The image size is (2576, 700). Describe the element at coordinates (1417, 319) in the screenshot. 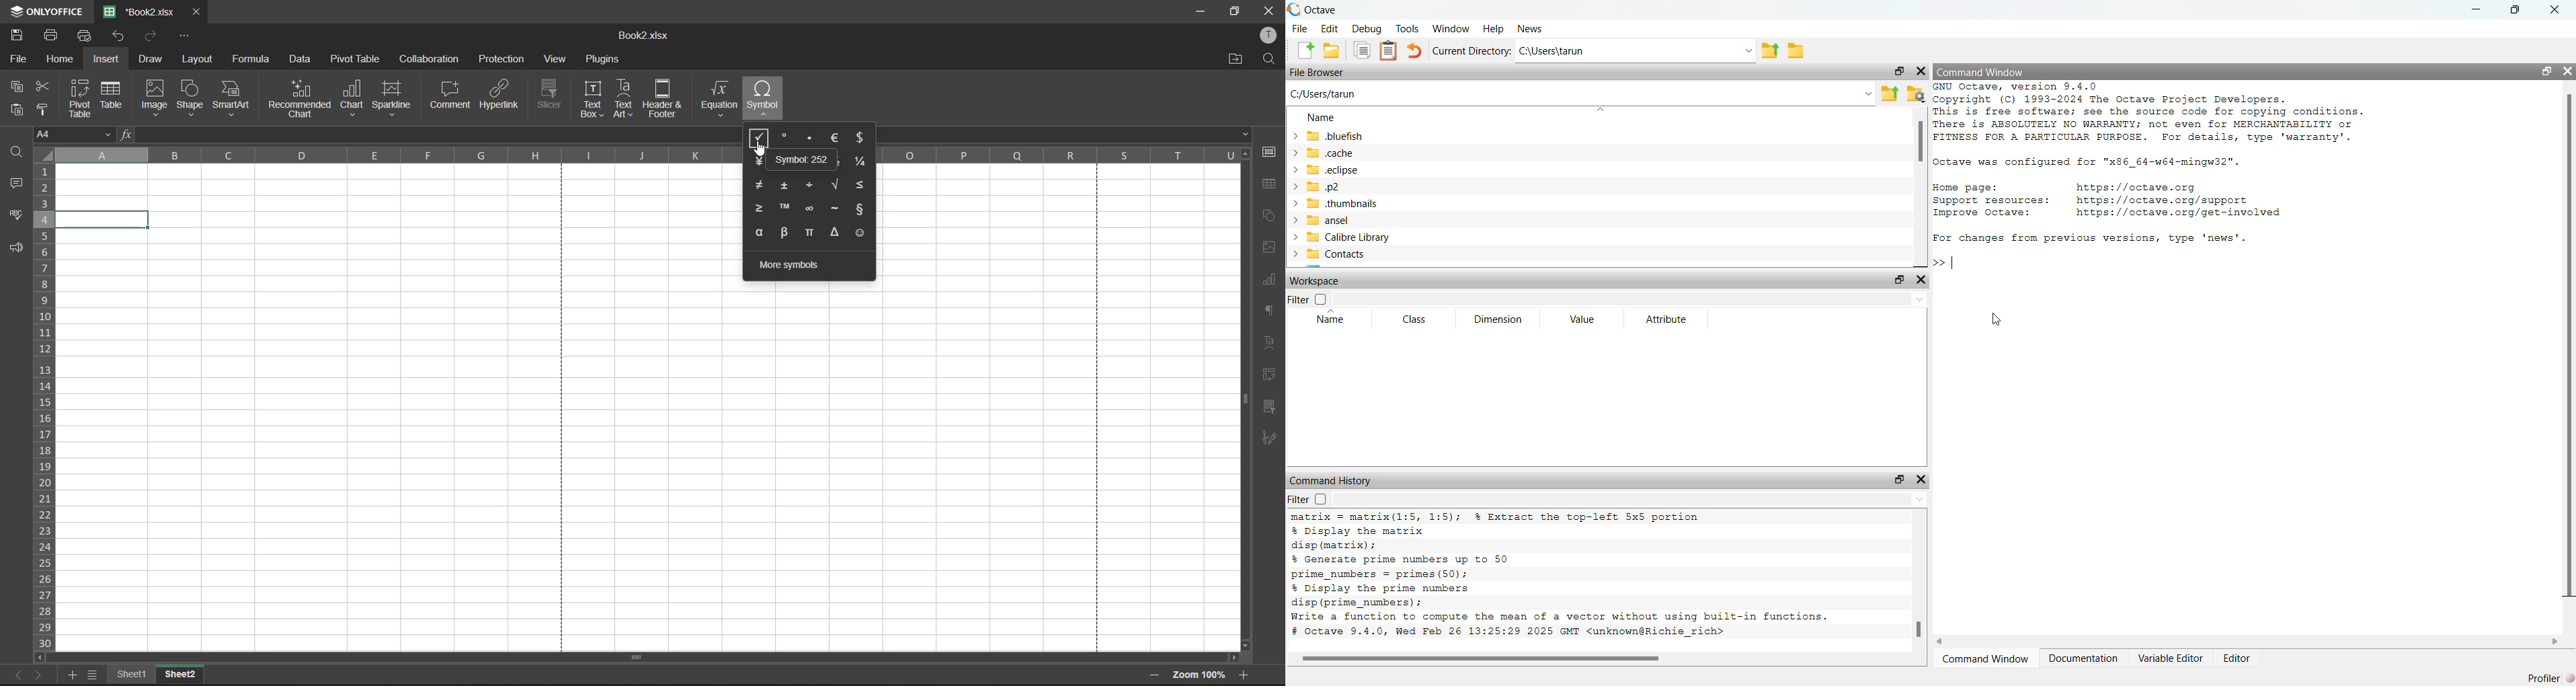

I see `class` at that location.